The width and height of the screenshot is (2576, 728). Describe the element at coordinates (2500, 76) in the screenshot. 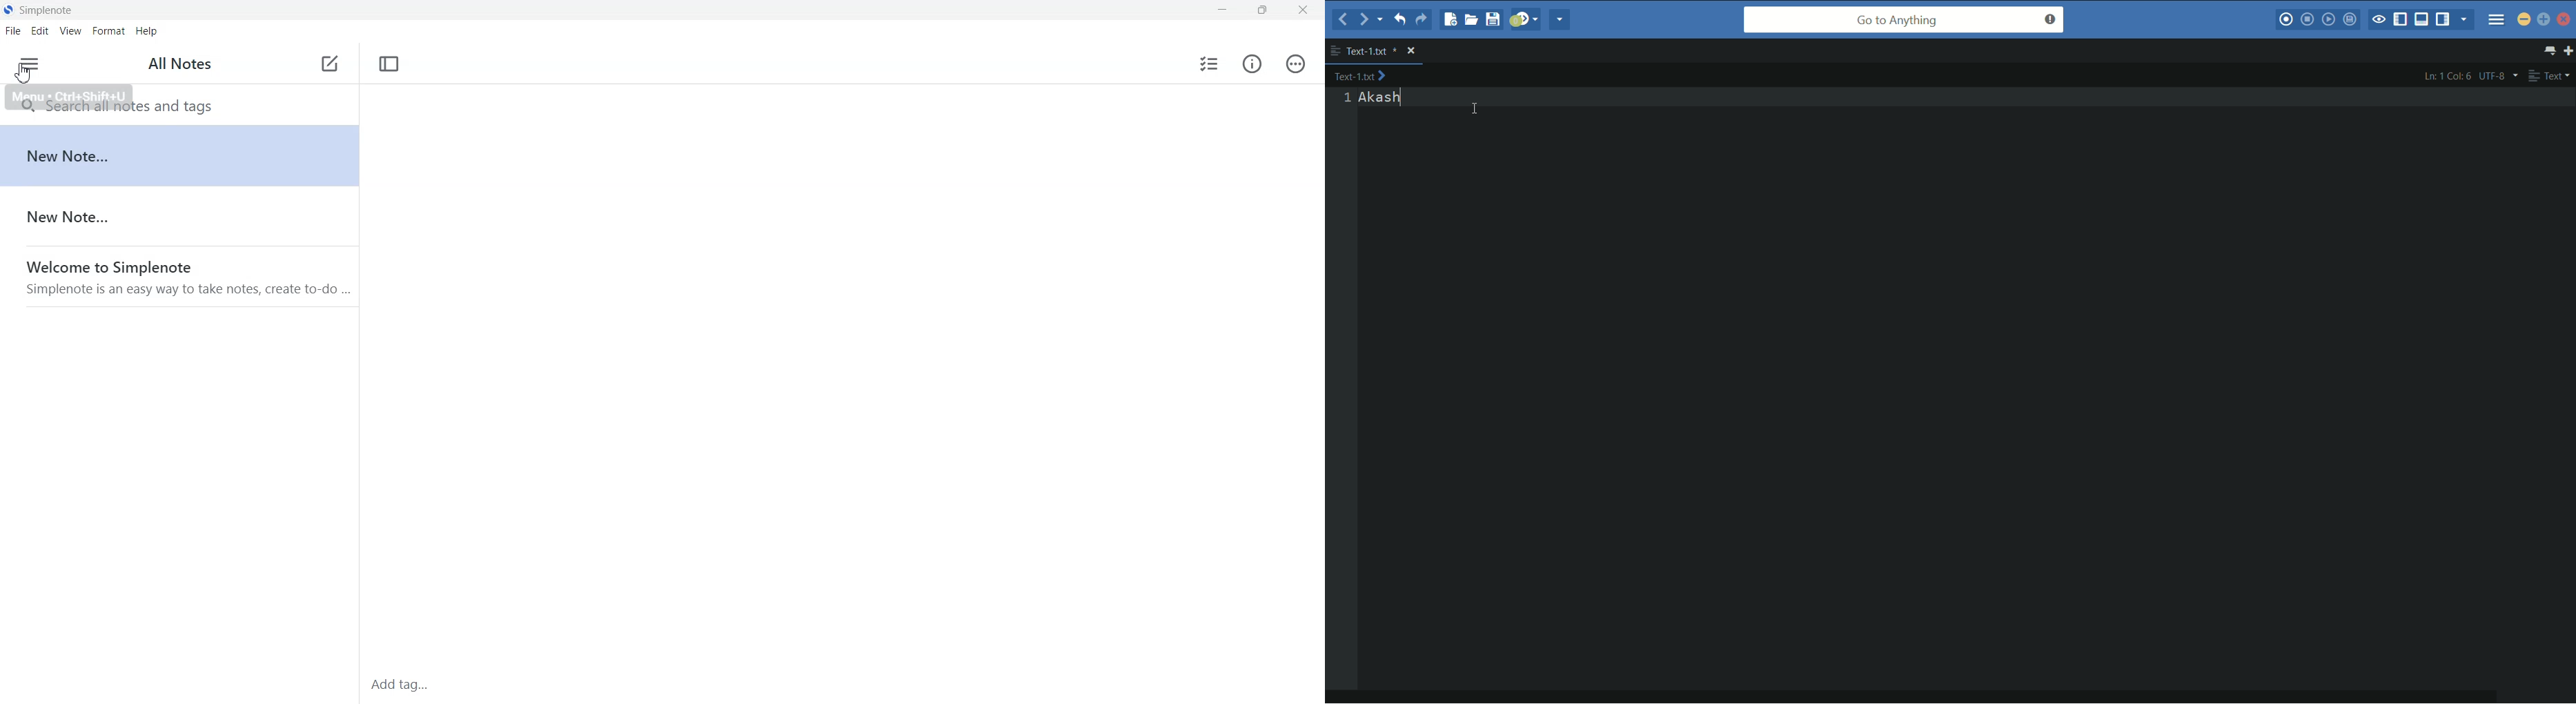

I see `line encoding` at that location.